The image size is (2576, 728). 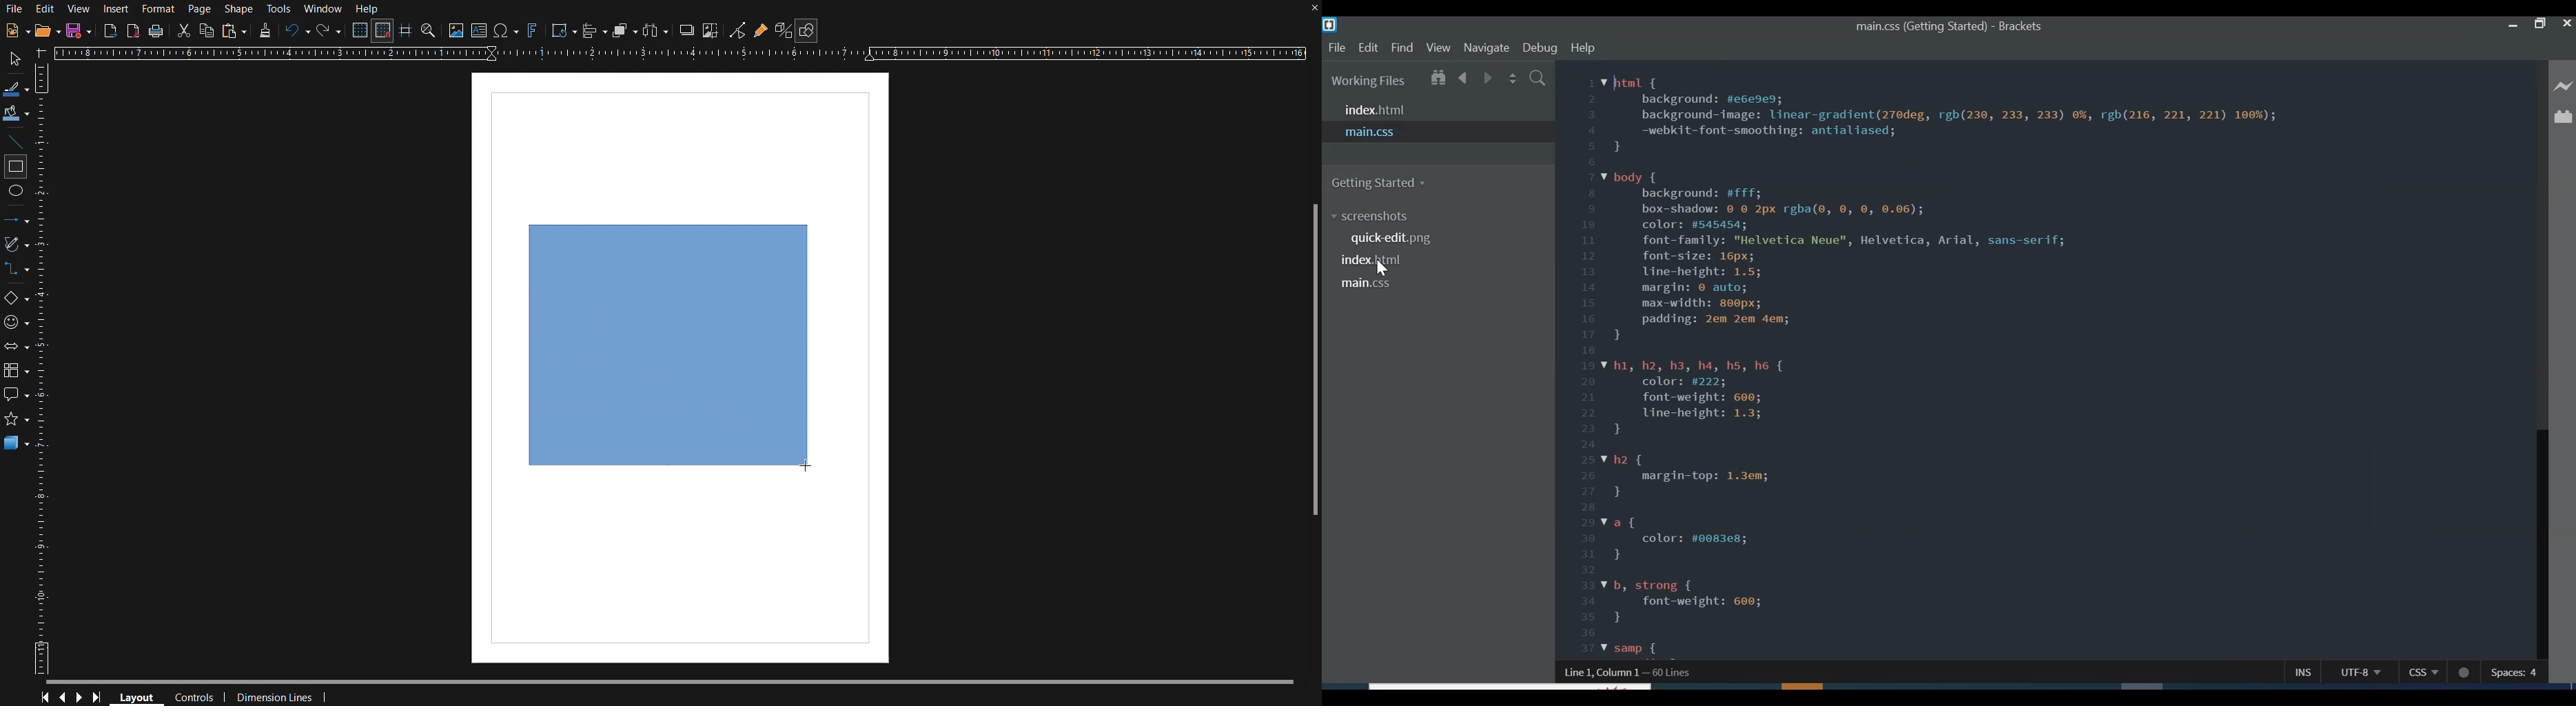 I want to click on Scrollbar, so click(x=681, y=683).